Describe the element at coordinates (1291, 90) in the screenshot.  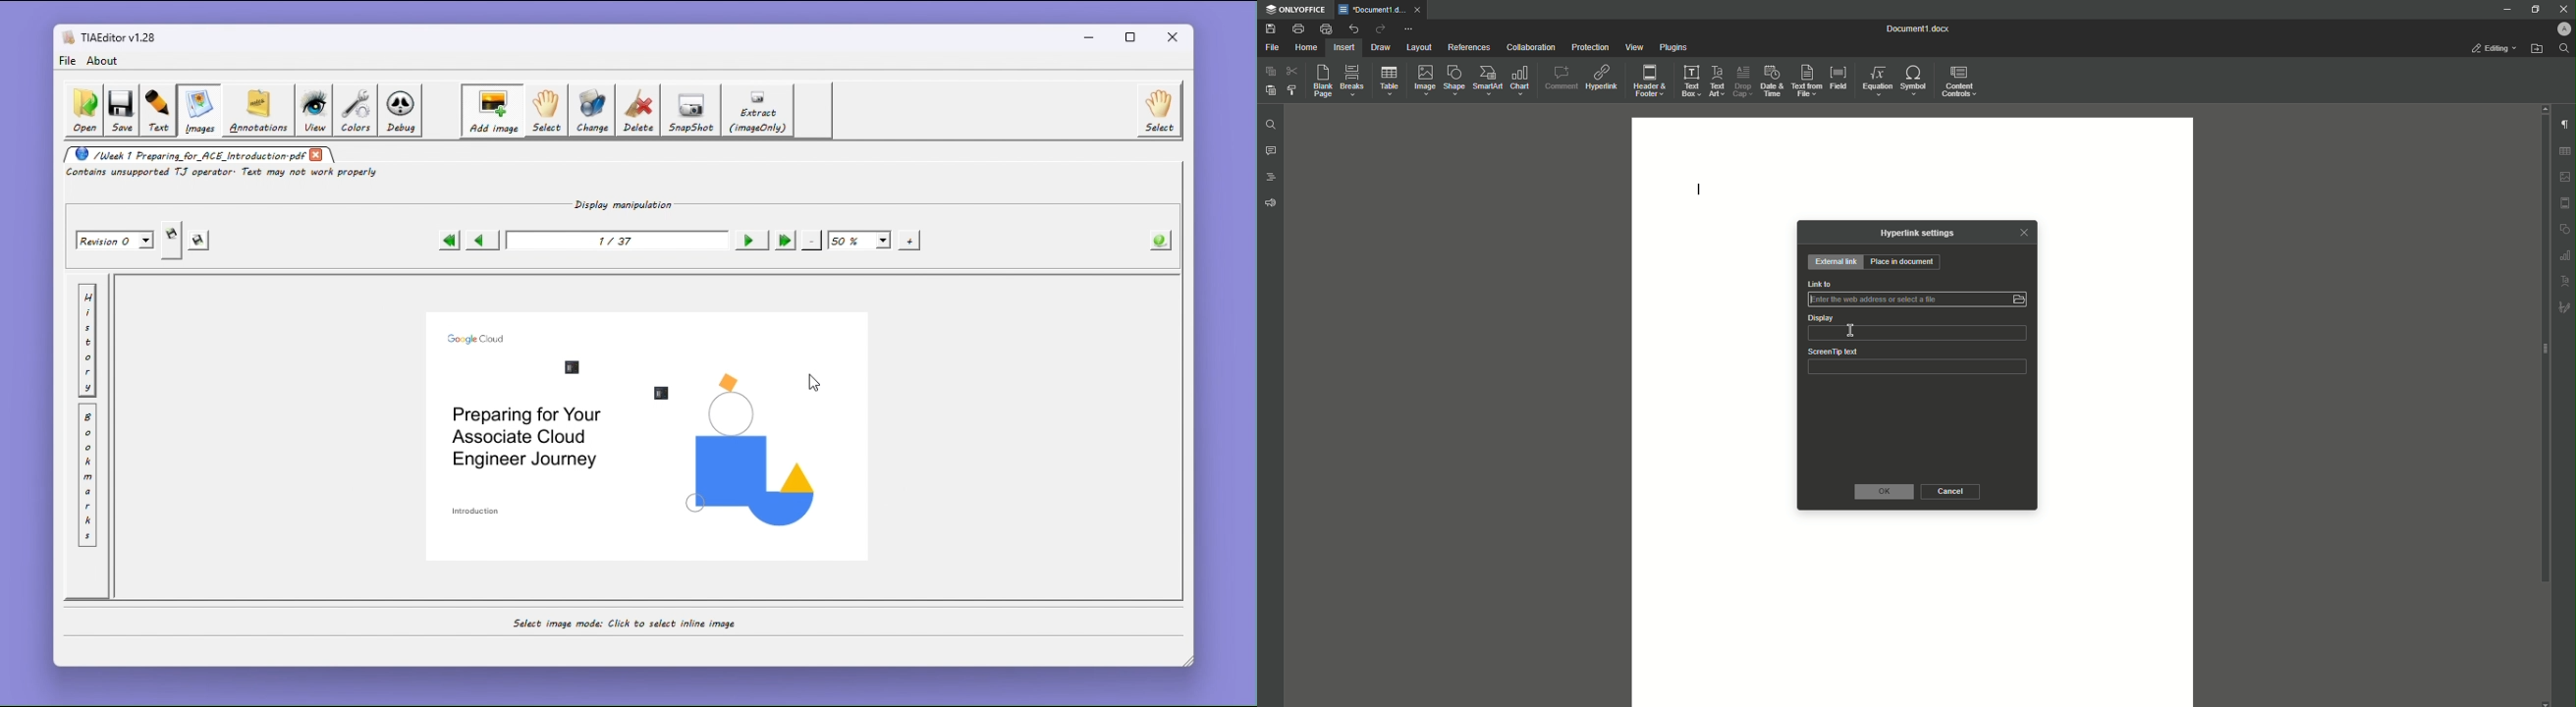
I see `Choose Styling` at that location.